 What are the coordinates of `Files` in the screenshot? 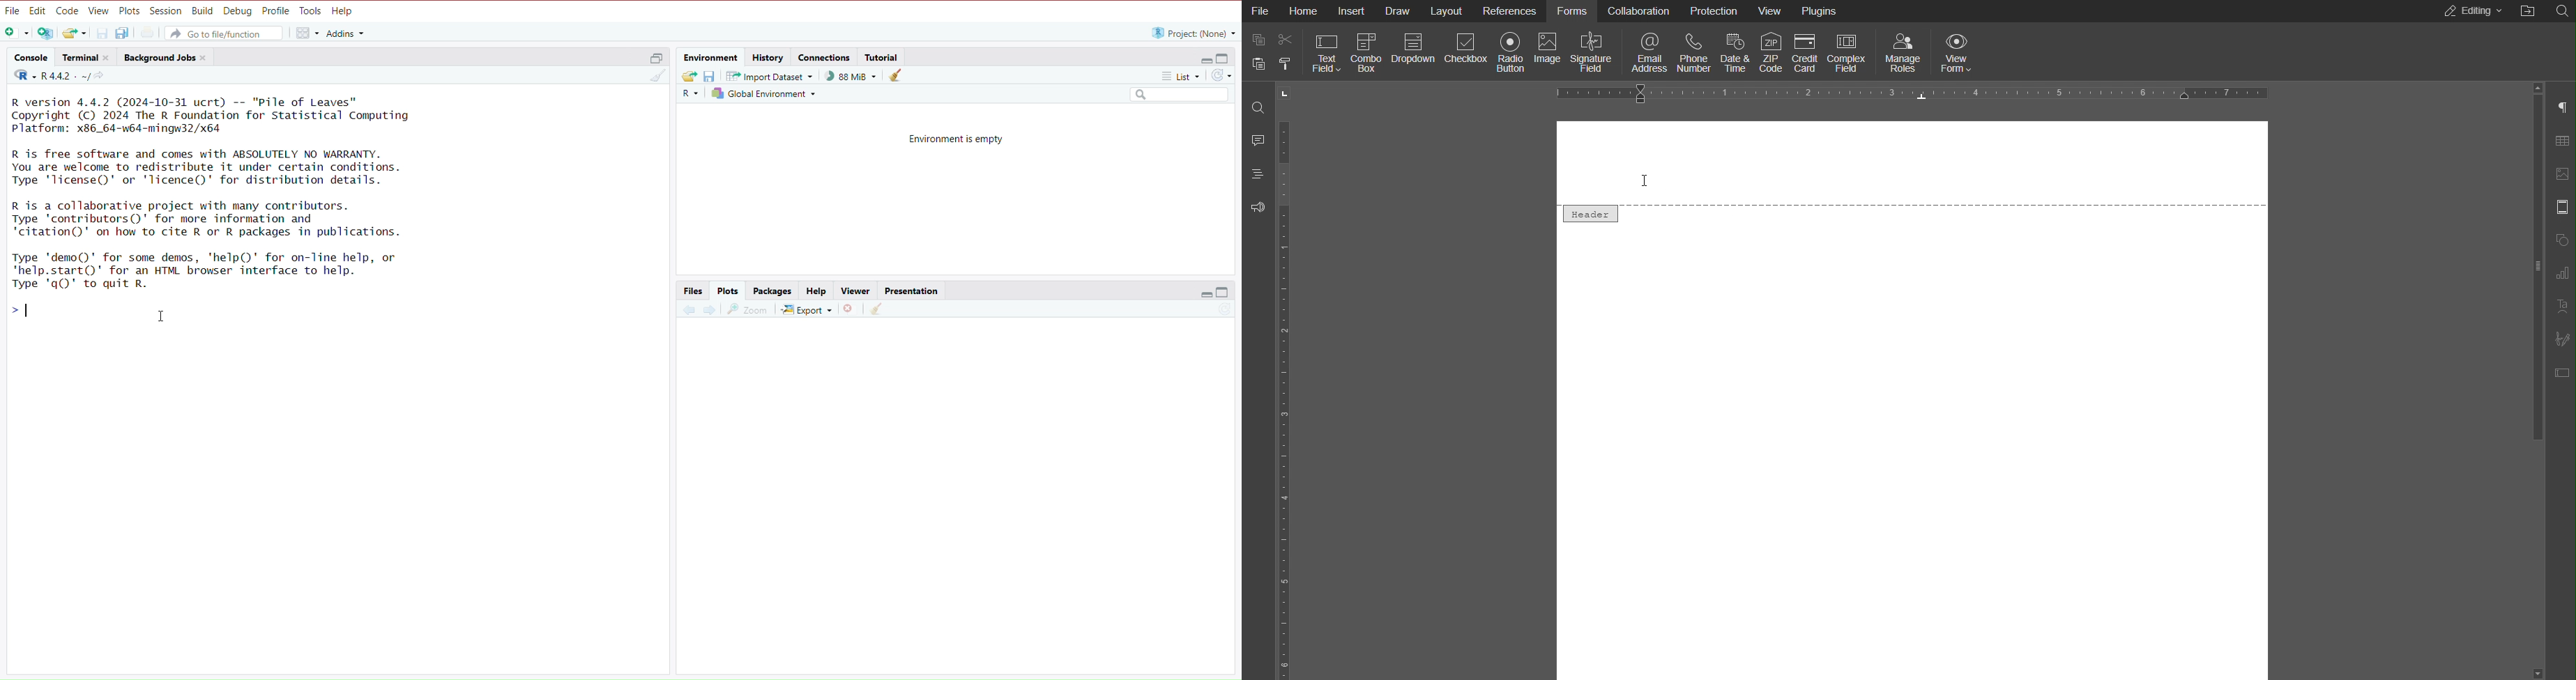 It's located at (693, 290).